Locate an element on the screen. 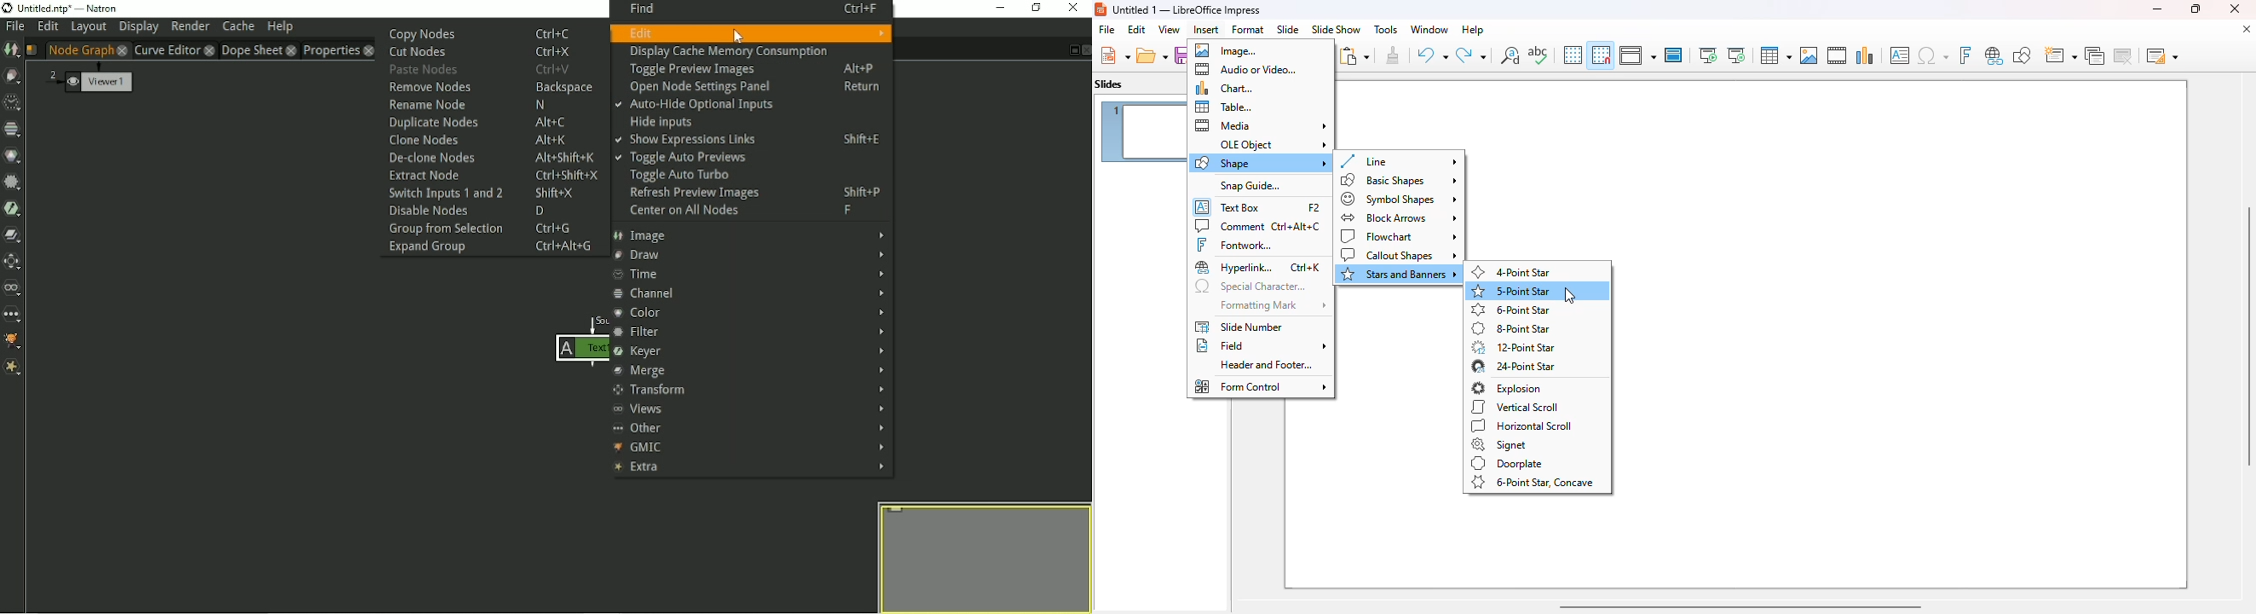 The width and height of the screenshot is (2268, 616). find and replace is located at coordinates (1511, 55).